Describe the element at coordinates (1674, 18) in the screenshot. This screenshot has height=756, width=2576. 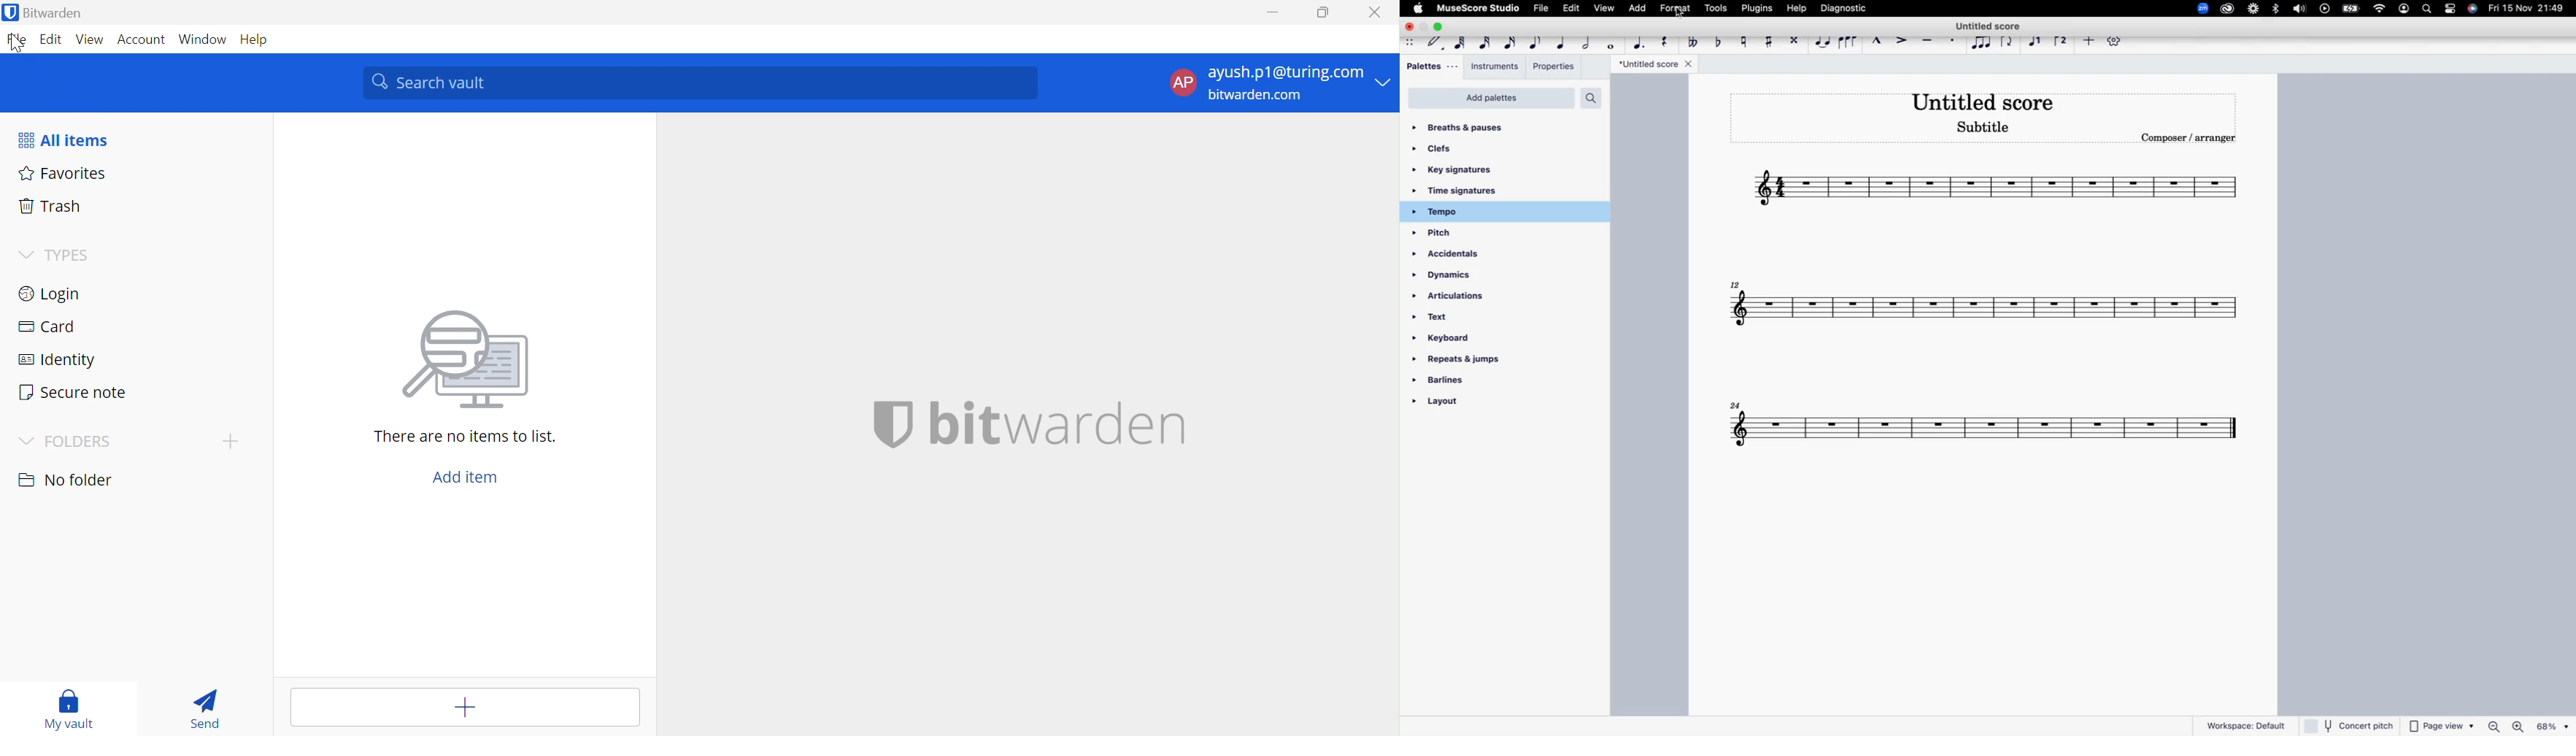
I see `cursor` at that location.